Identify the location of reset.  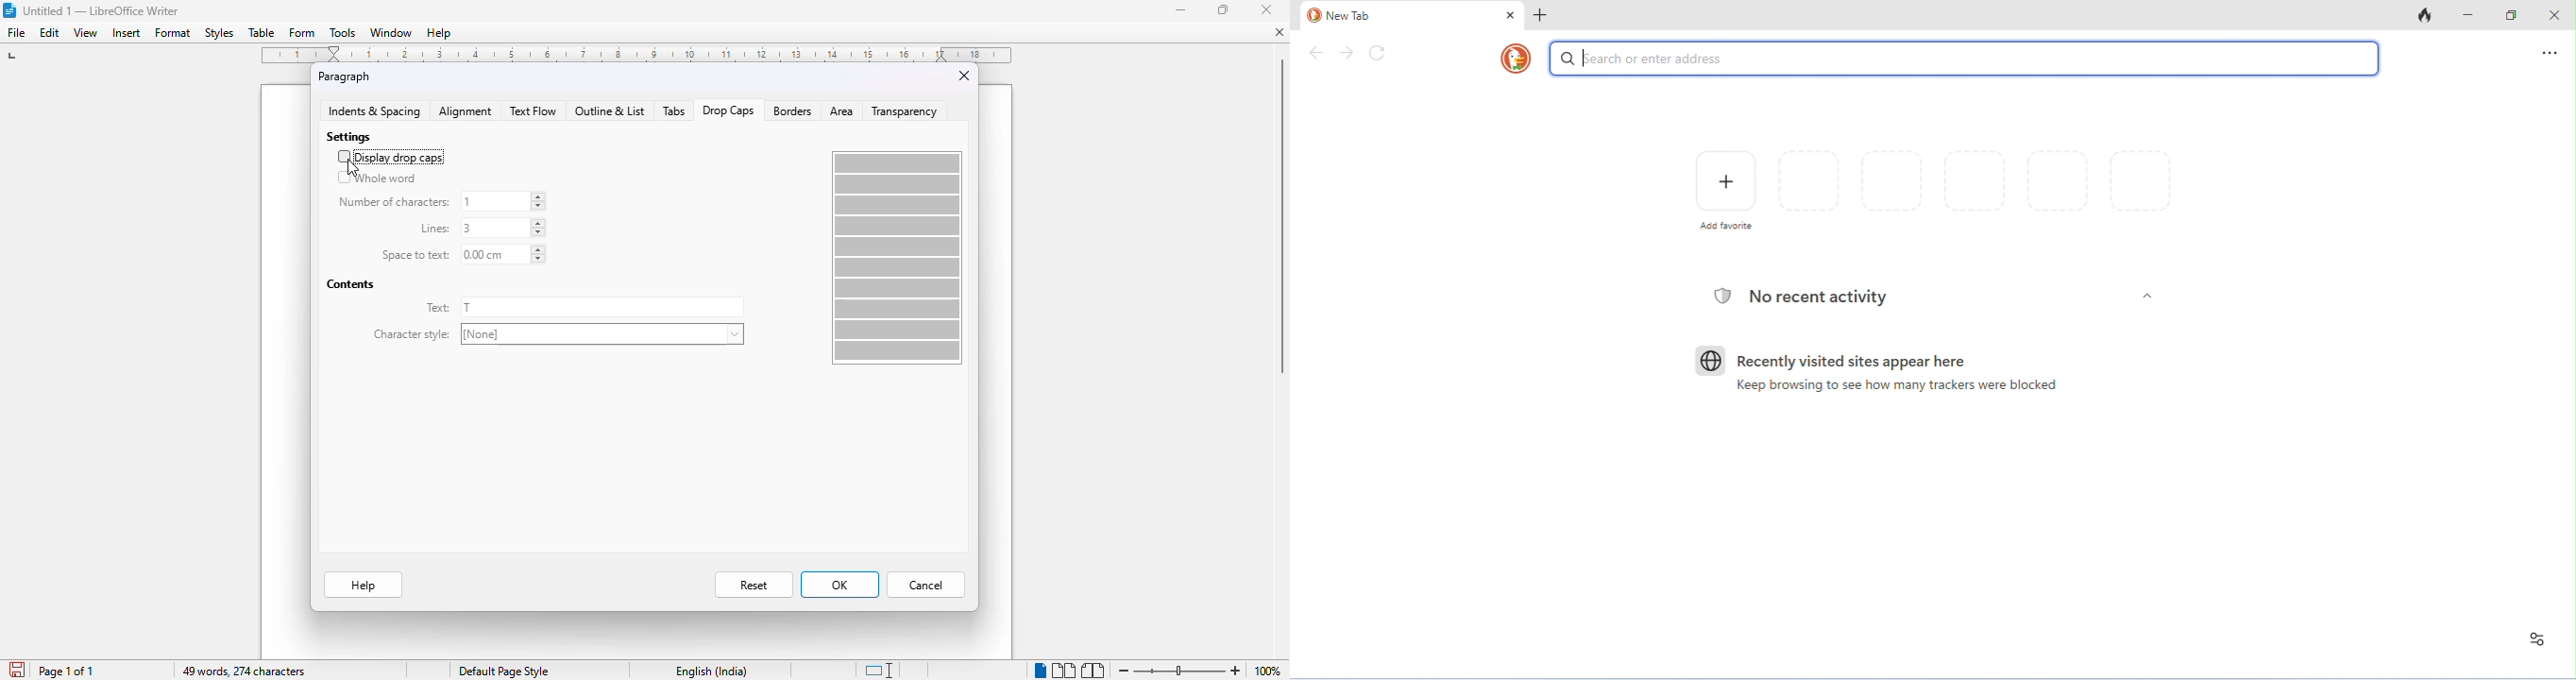
(753, 585).